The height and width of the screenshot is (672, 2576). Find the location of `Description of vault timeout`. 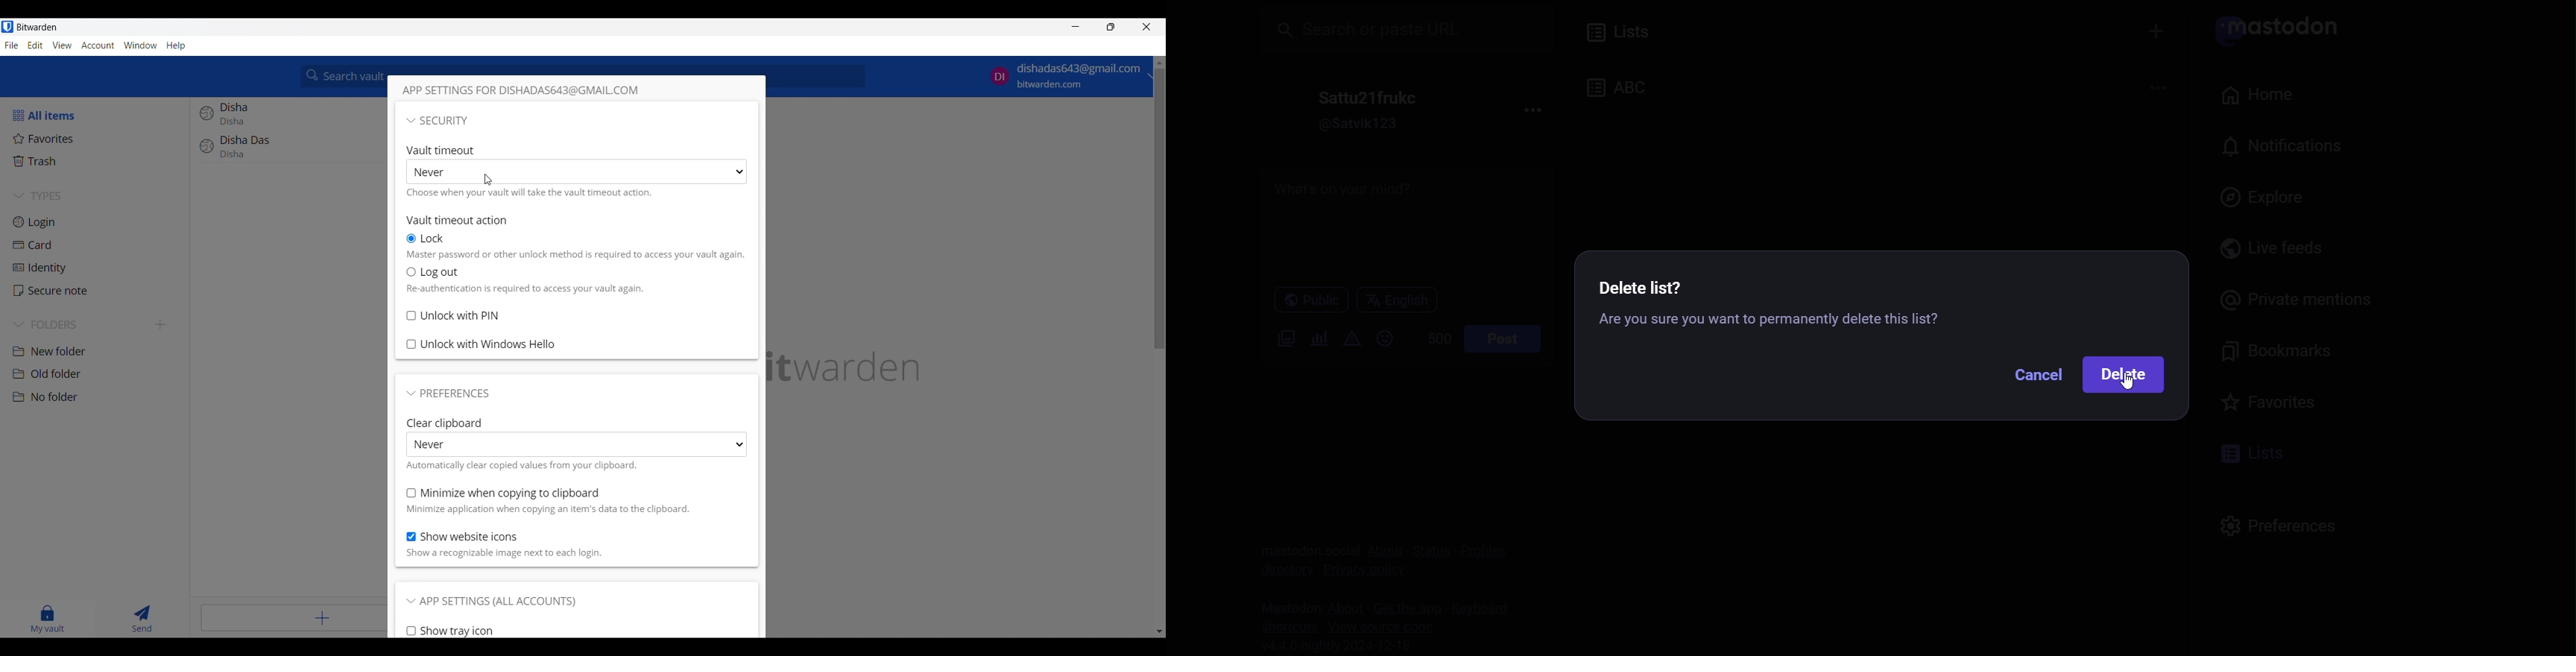

Description of vault timeout is located at coordinates (532, 193).